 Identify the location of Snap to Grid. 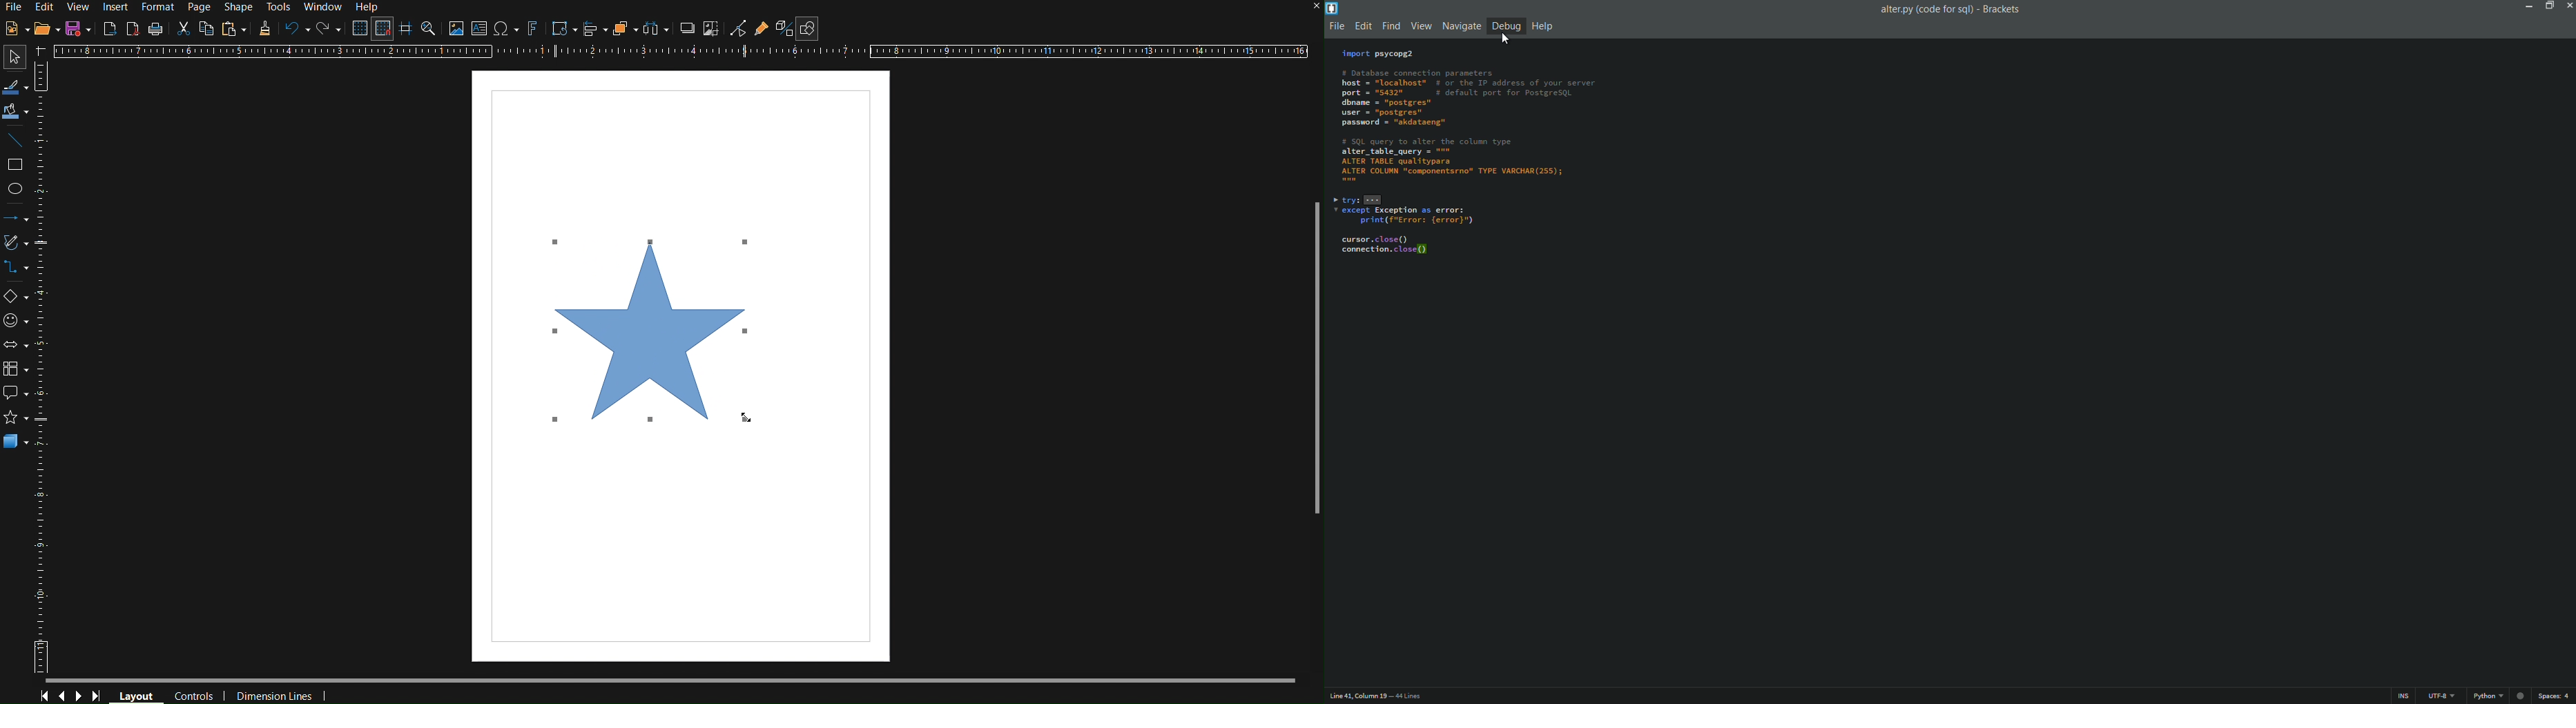
(382, 29).